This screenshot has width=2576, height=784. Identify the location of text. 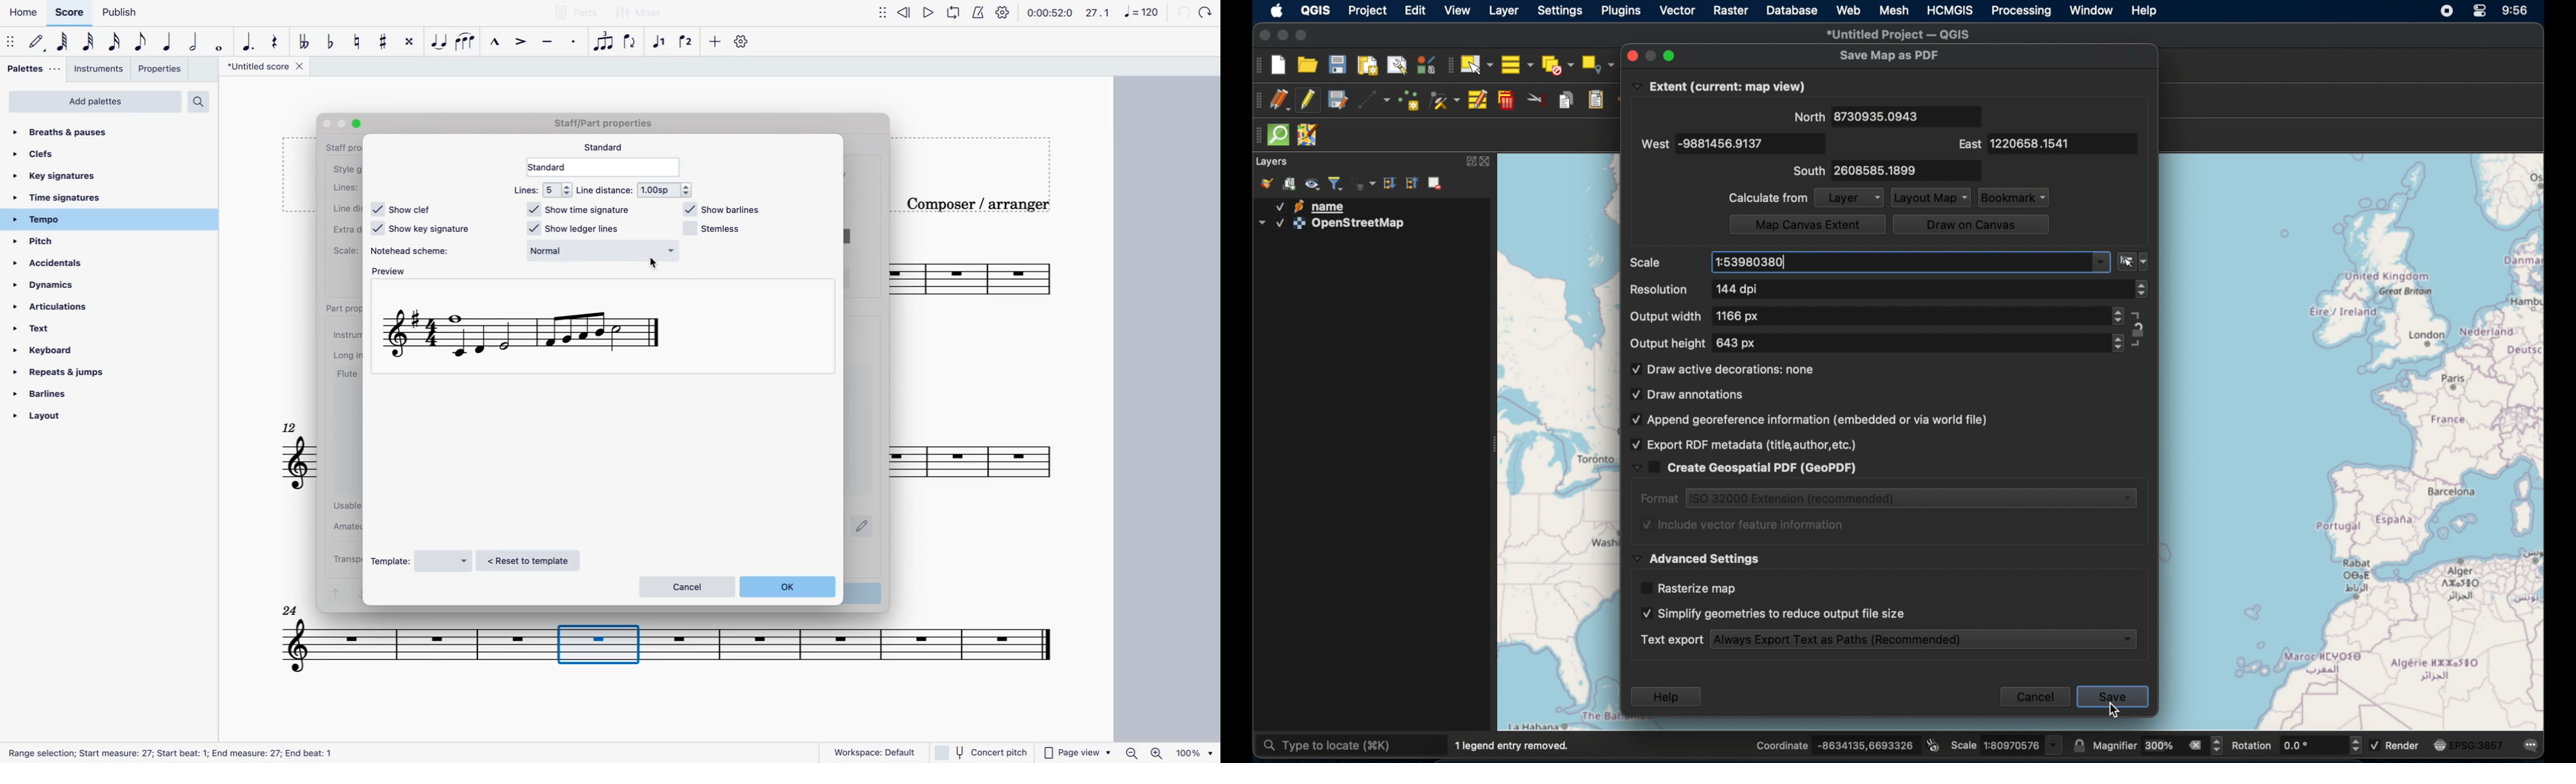
(60, 328).